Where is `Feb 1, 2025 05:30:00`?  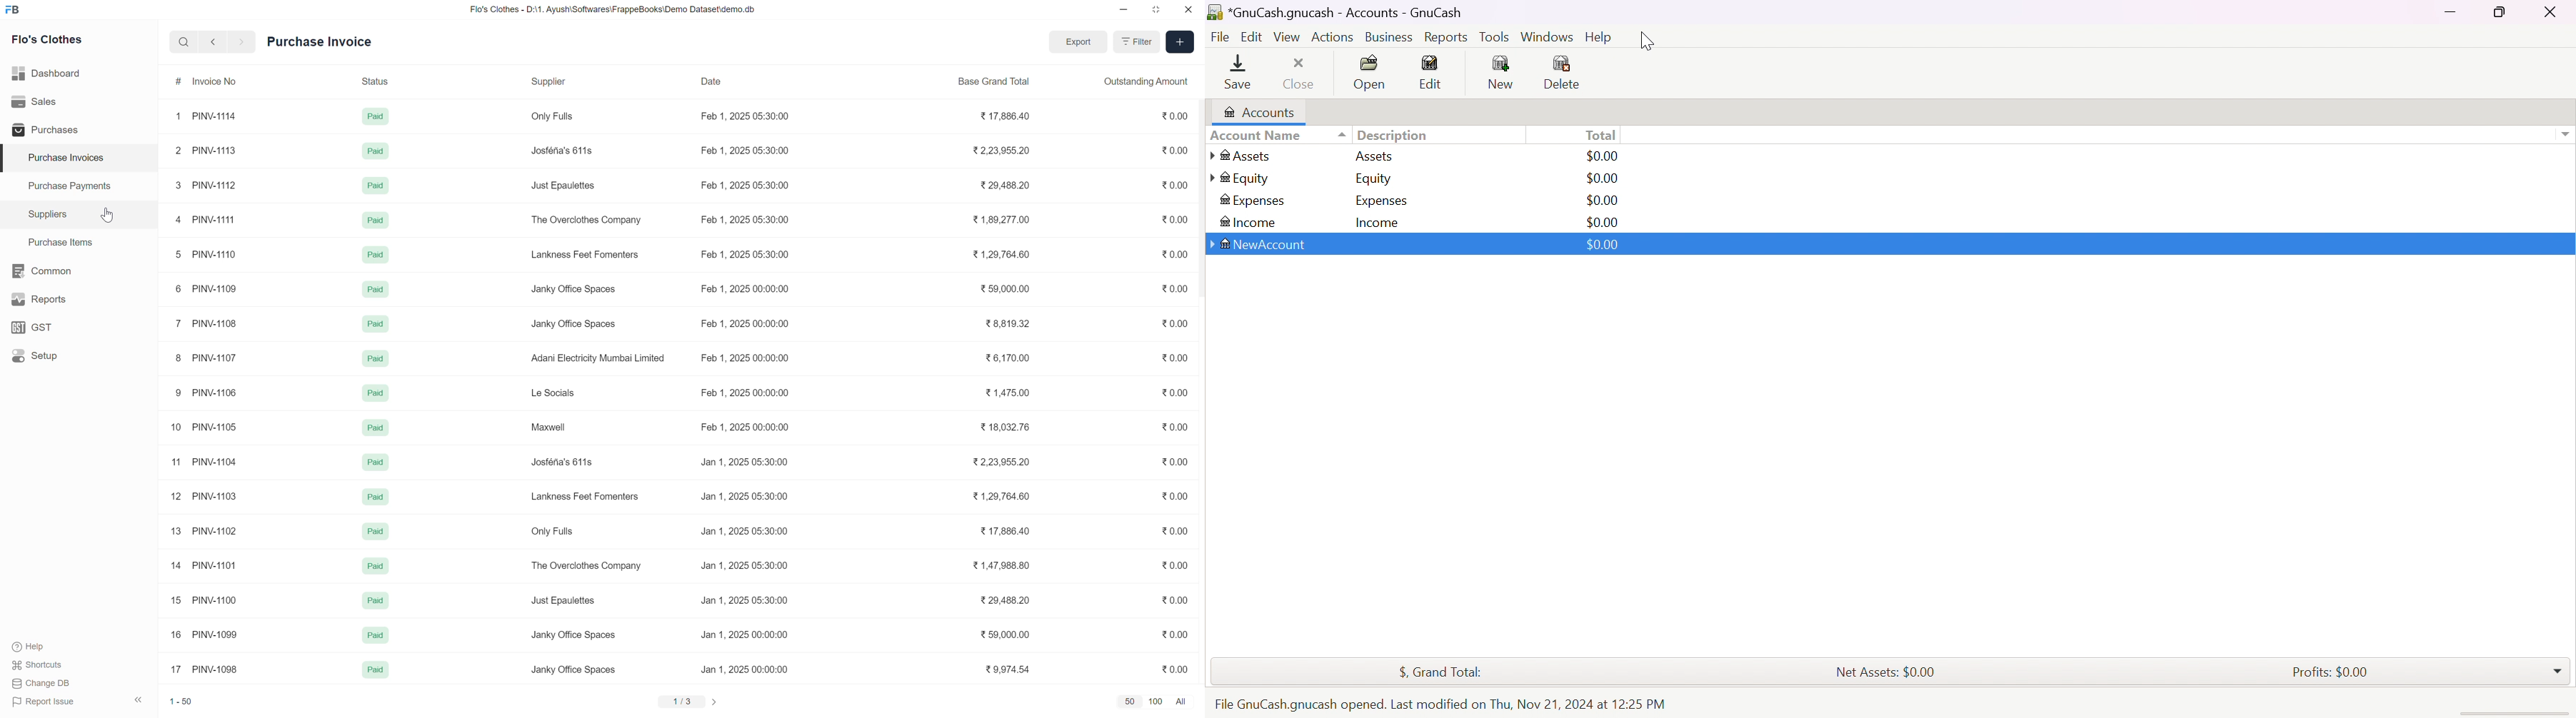
Feb 1, 2025 05:30:00 is located at coordinates (745, 185).